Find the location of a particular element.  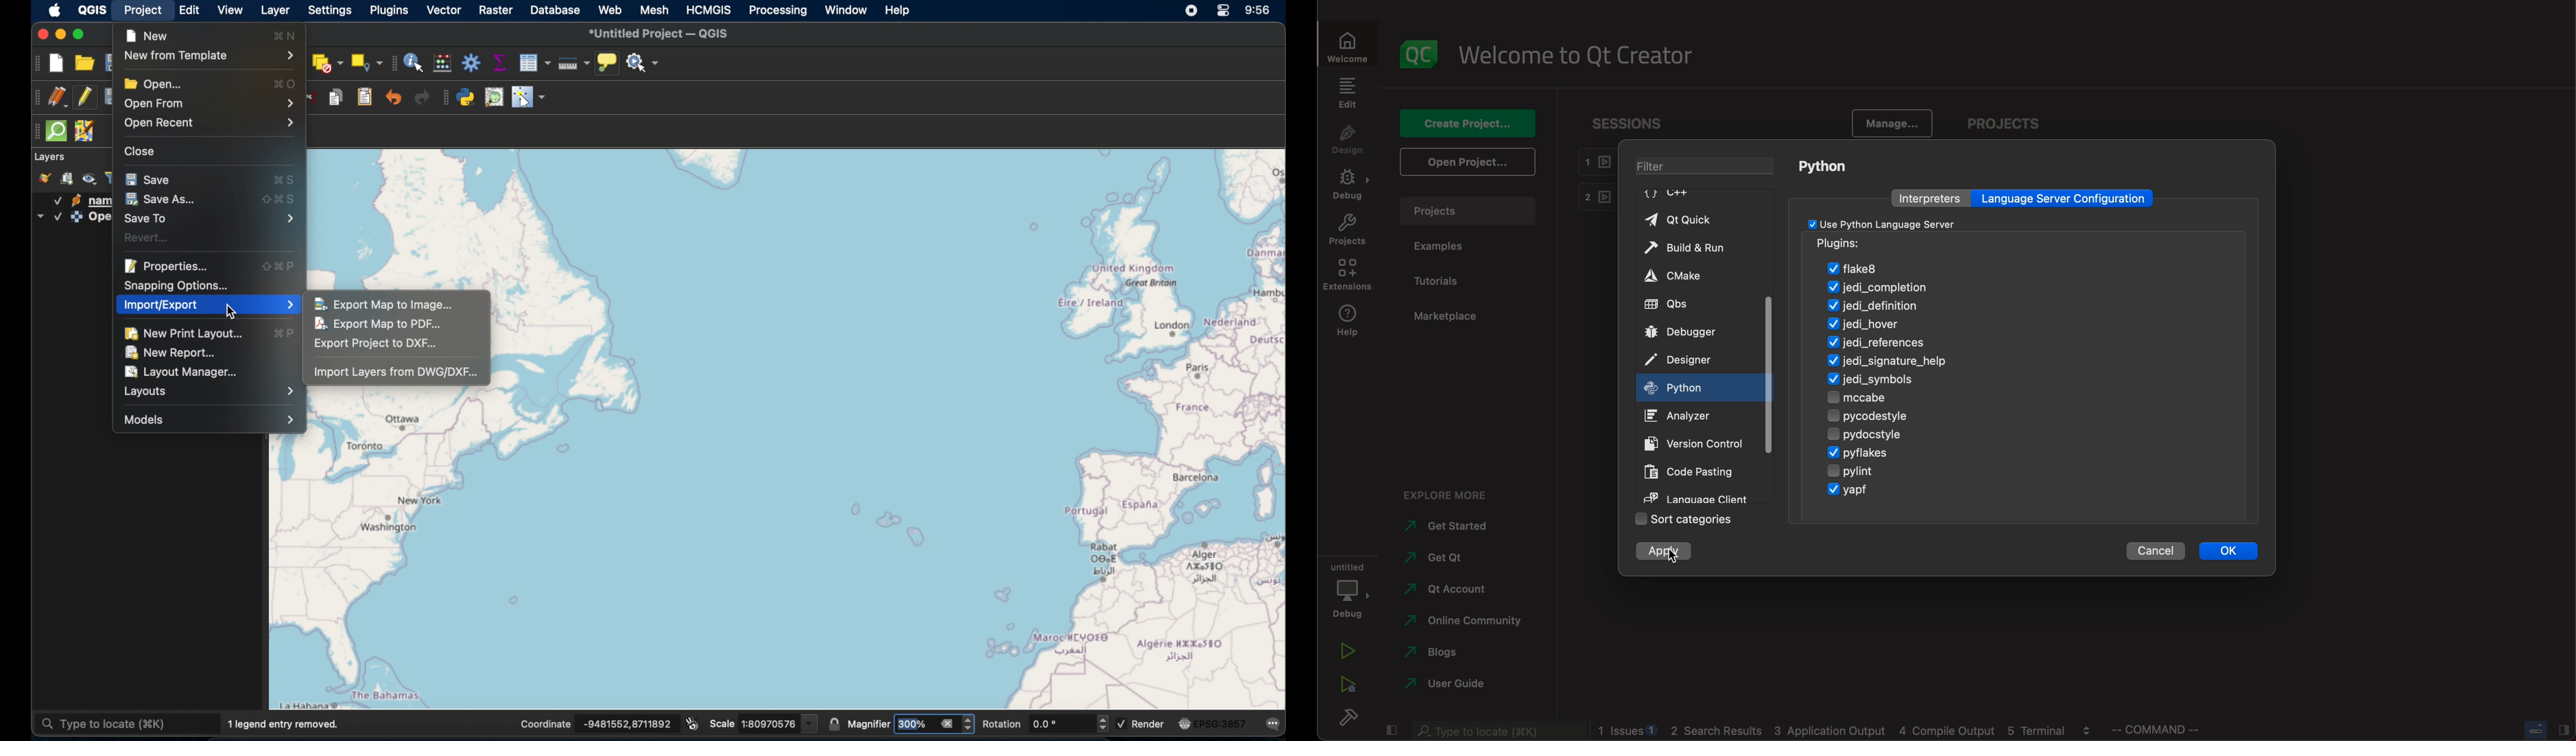

filter is located at coordinates (1707, 166).